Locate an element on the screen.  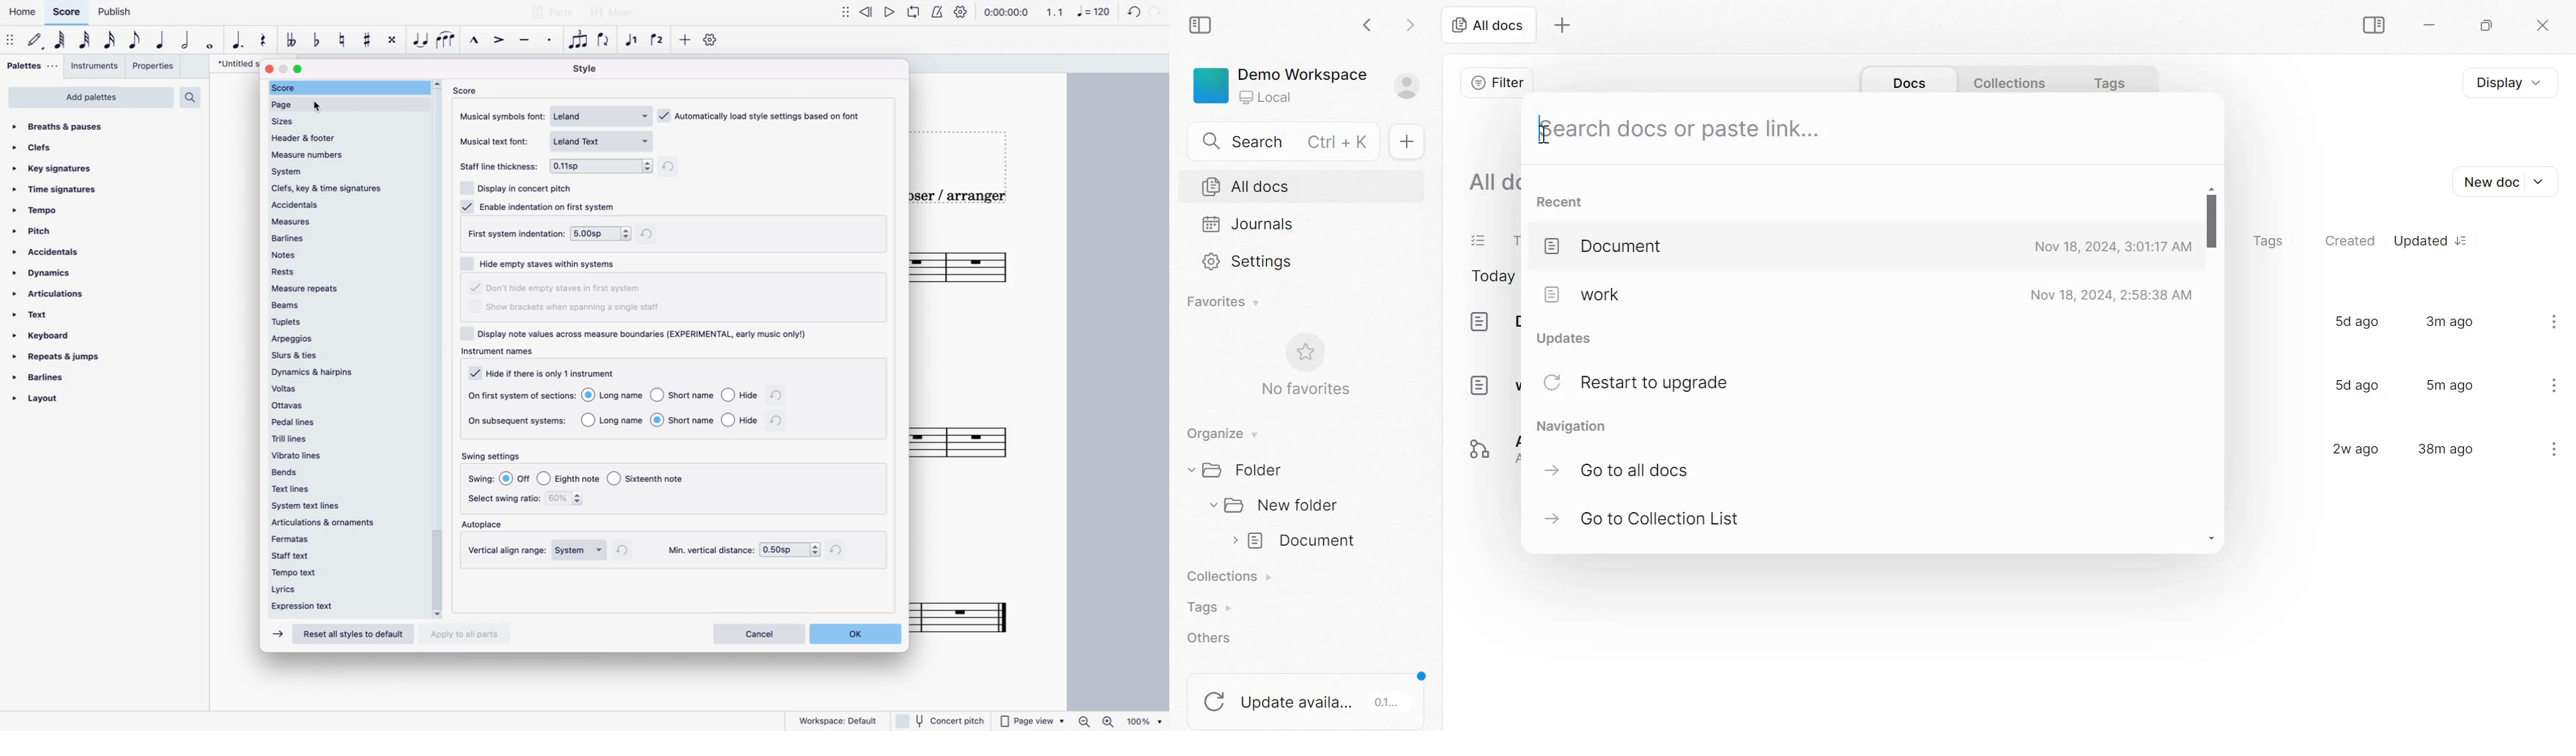
Filter is located at coordinates (1497, 82).